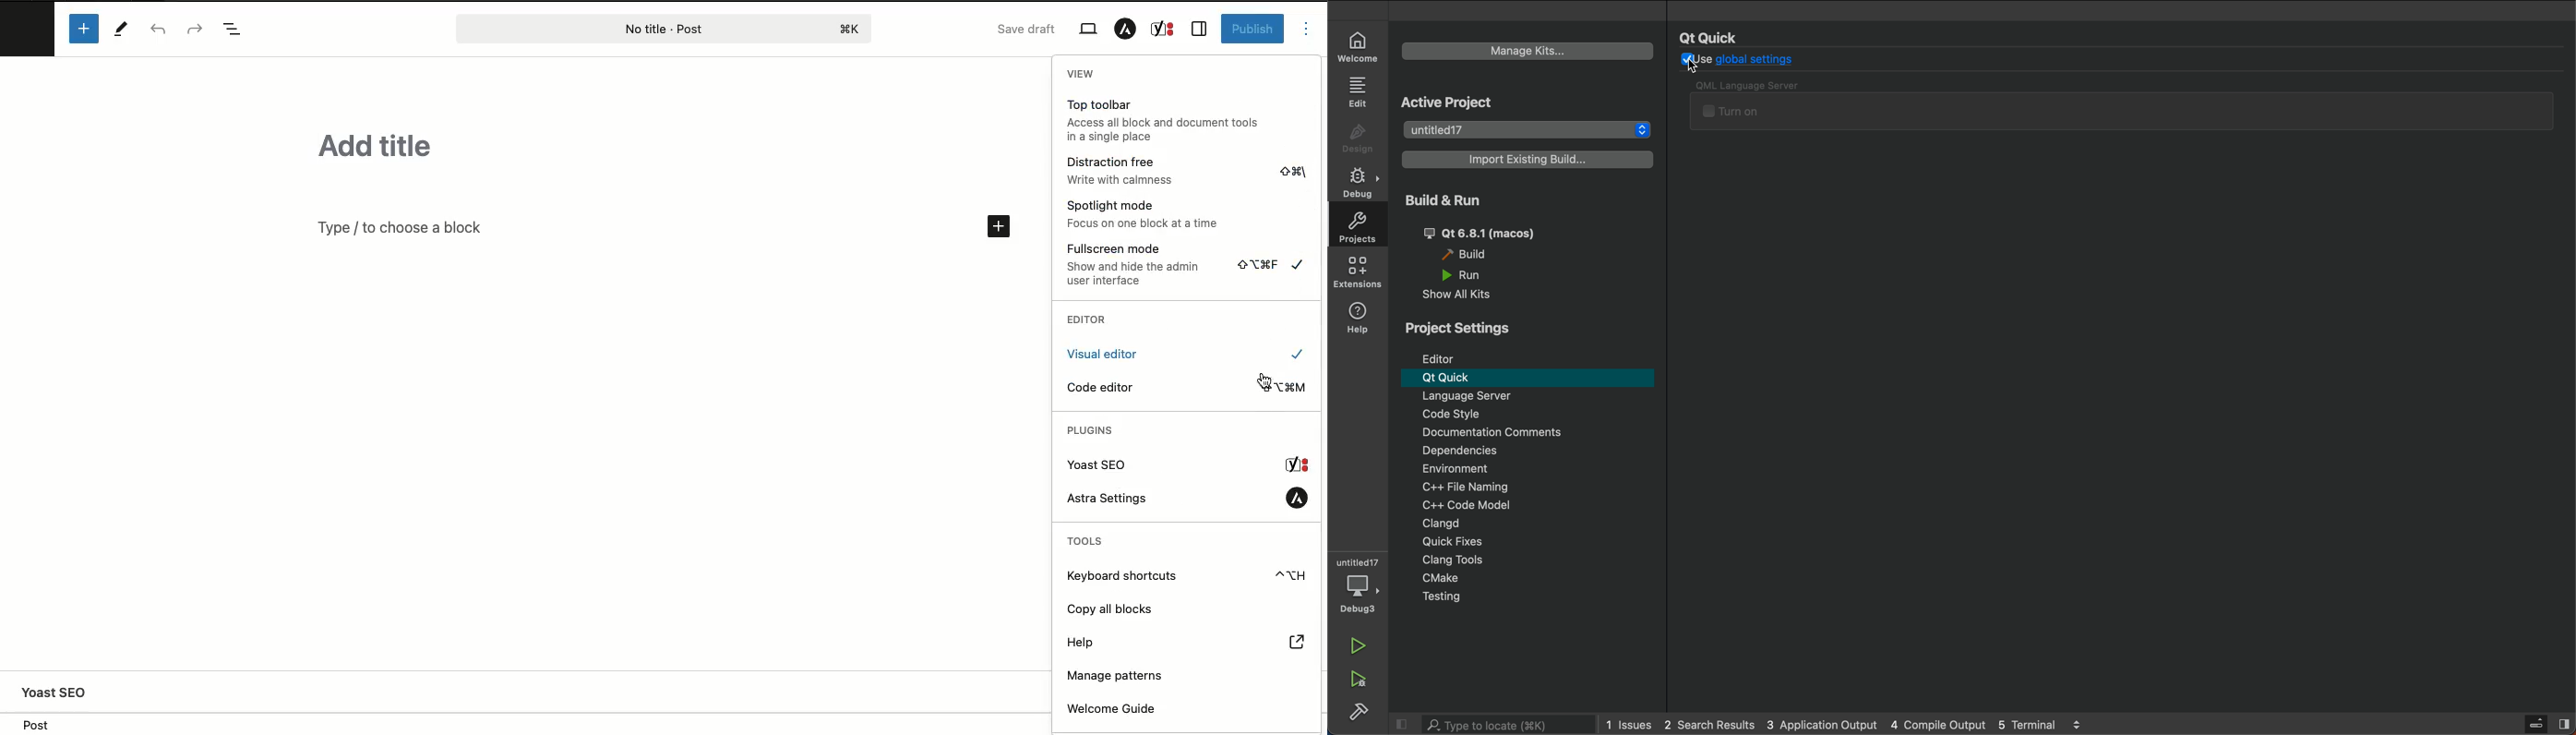 This screenshot has height=756, width=2576. Describe the element at coordinates (1165, 118) in the screenshot. I see `Top toolbar` at that location.